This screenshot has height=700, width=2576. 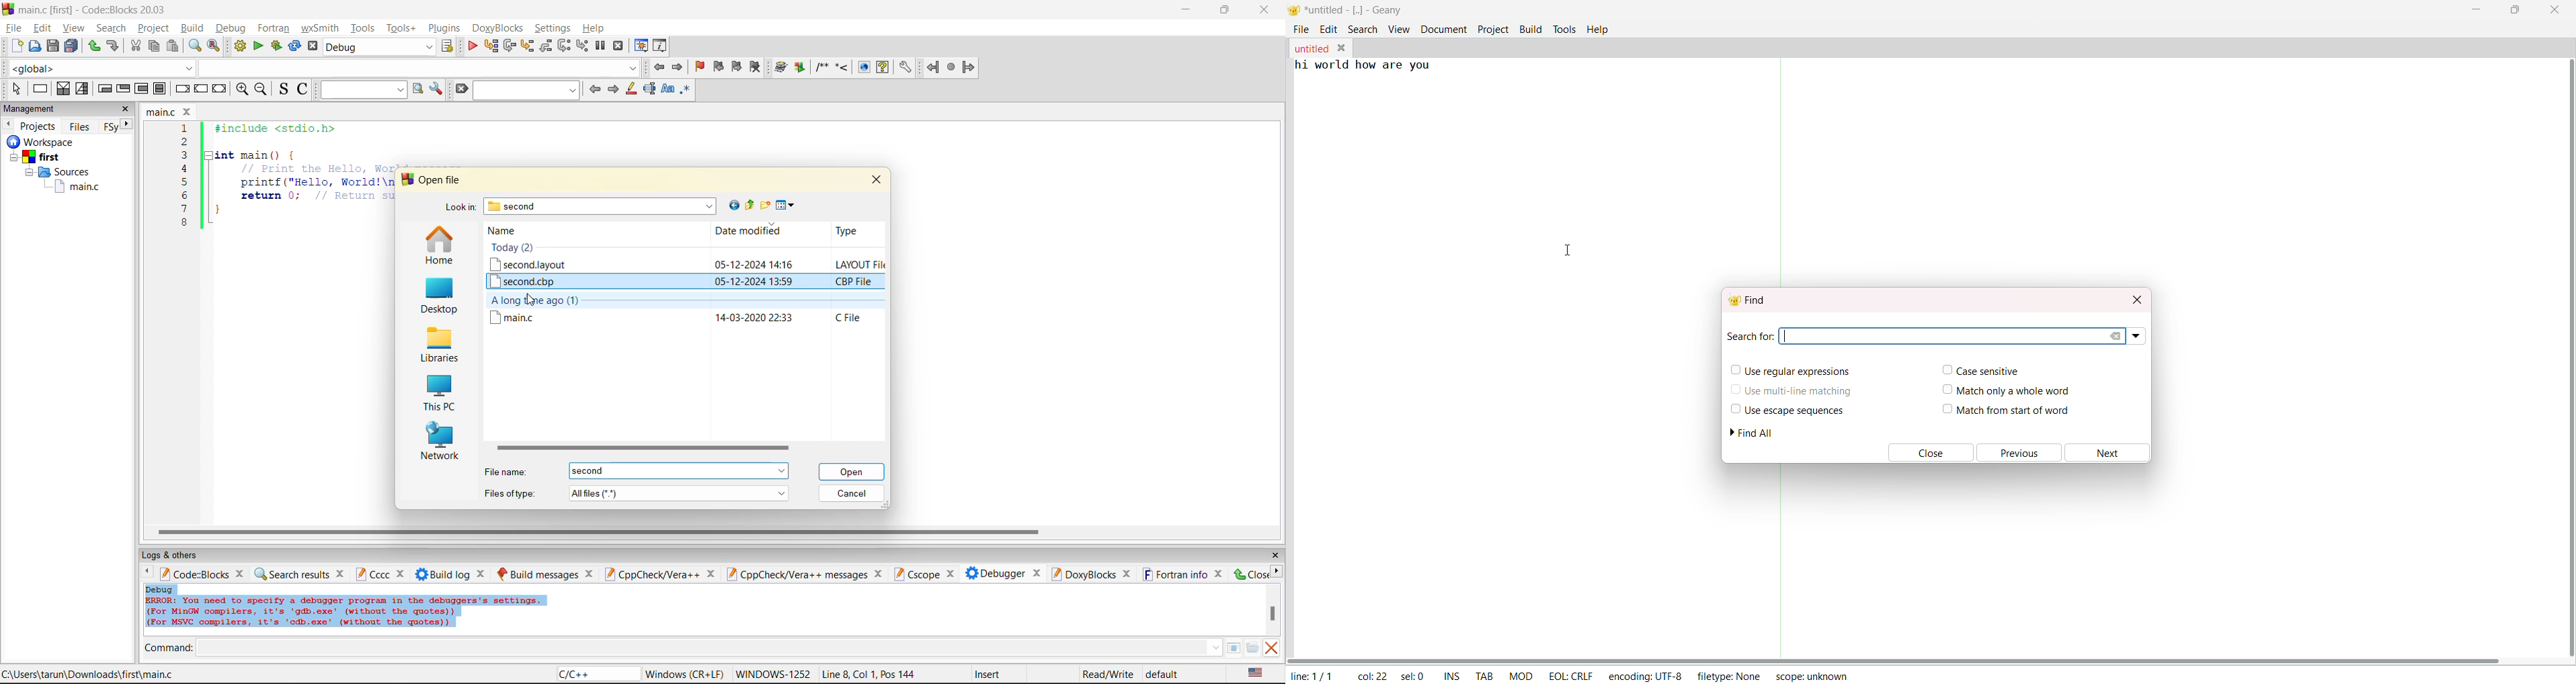 I want to click on 4, so click(x=185, y=169).